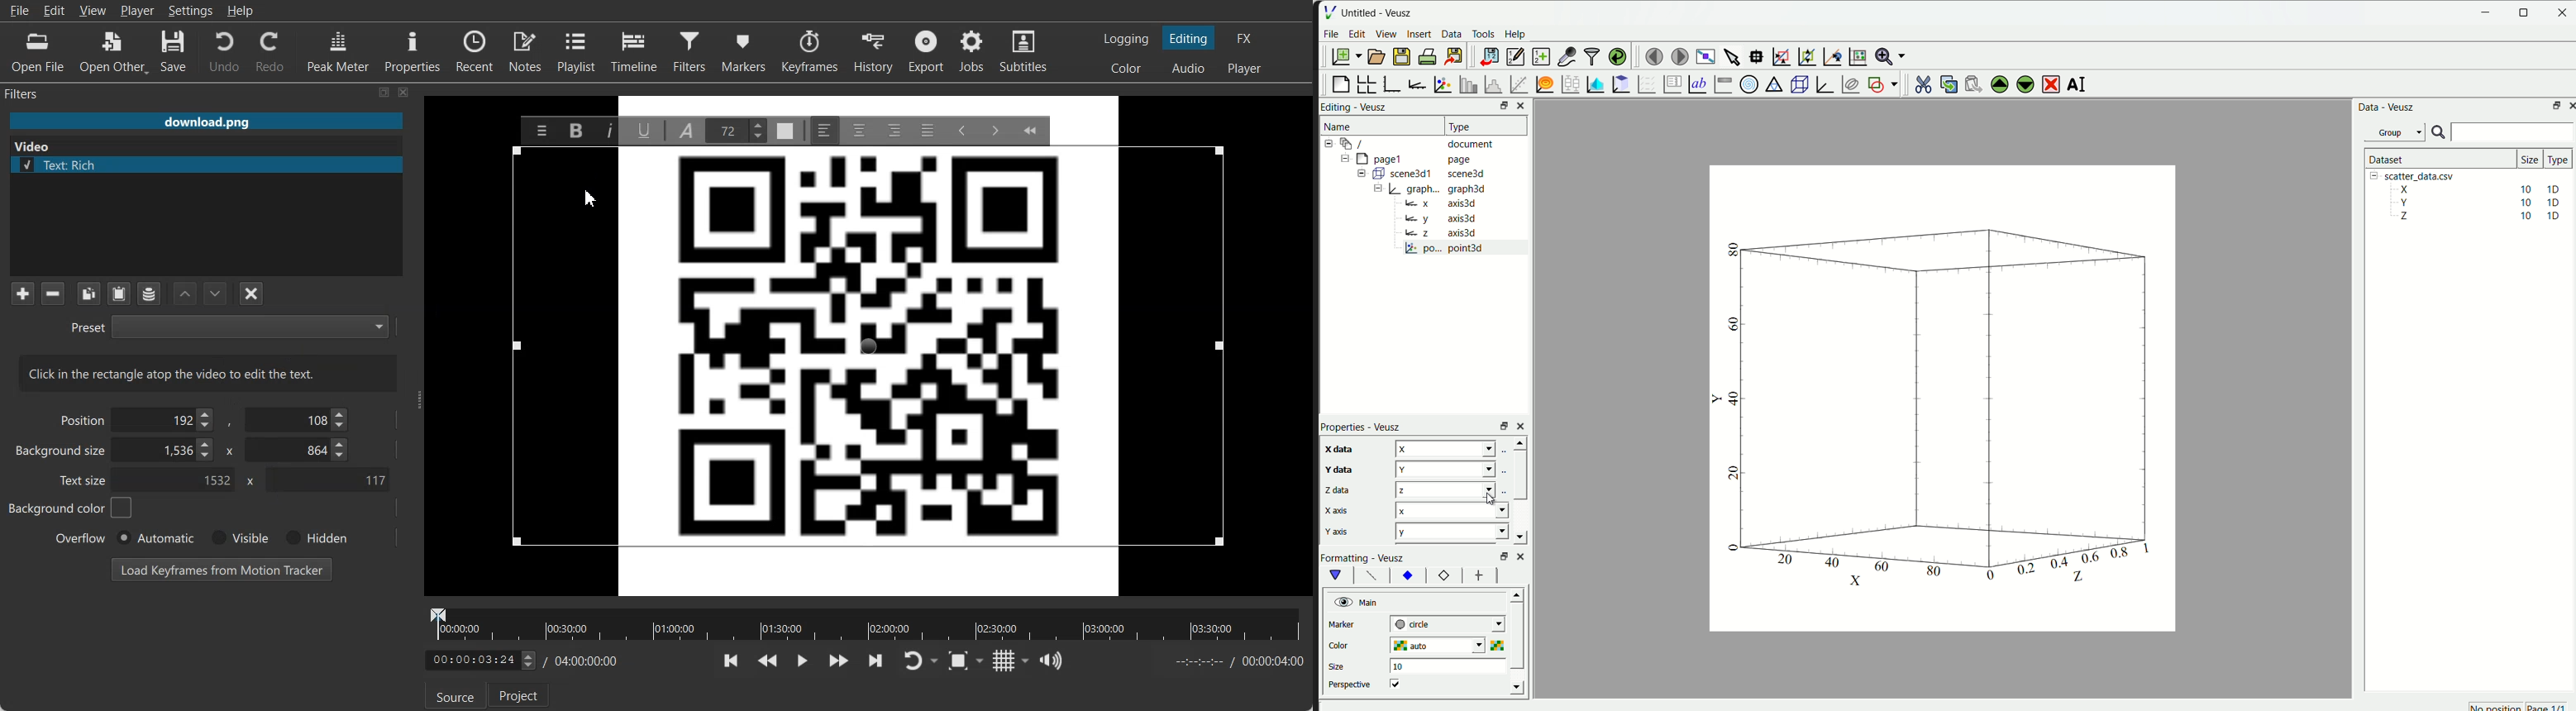 This screenshot has height=728, width=2576. Describe the element at coordinates (1513, 57) in the screenshot. I see `editor` at that location.